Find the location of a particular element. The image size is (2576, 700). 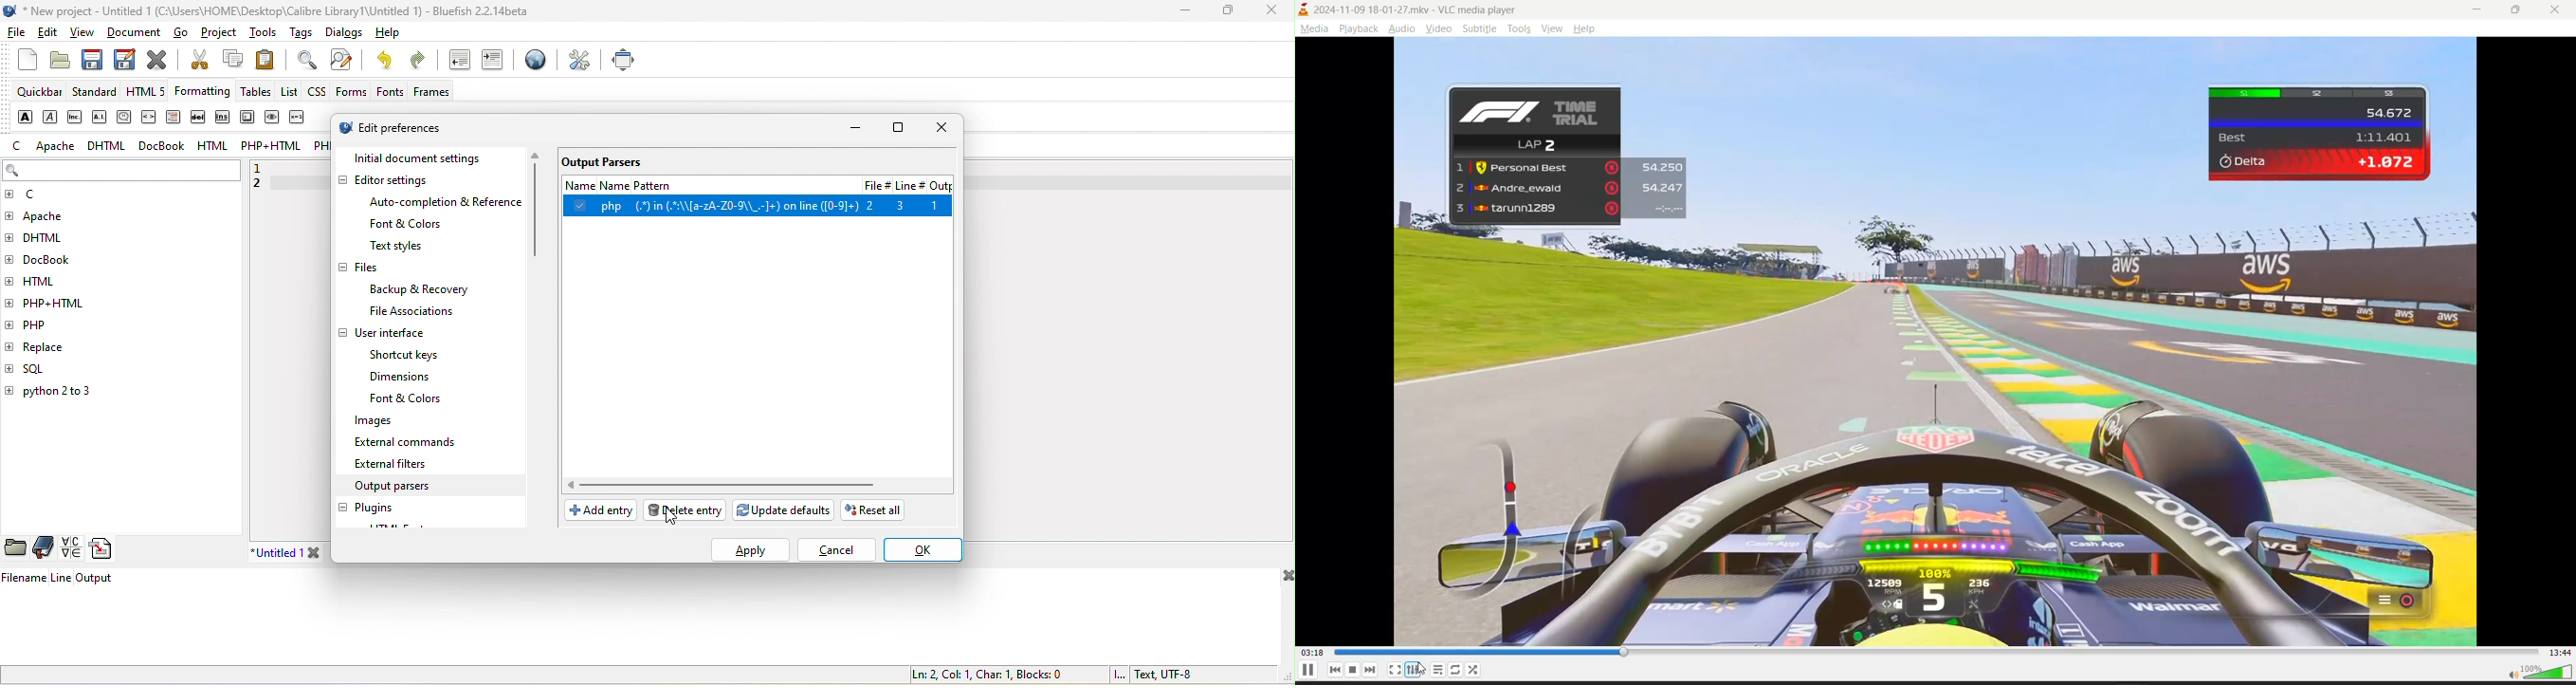

file associations is located at coordinates (402, 312).